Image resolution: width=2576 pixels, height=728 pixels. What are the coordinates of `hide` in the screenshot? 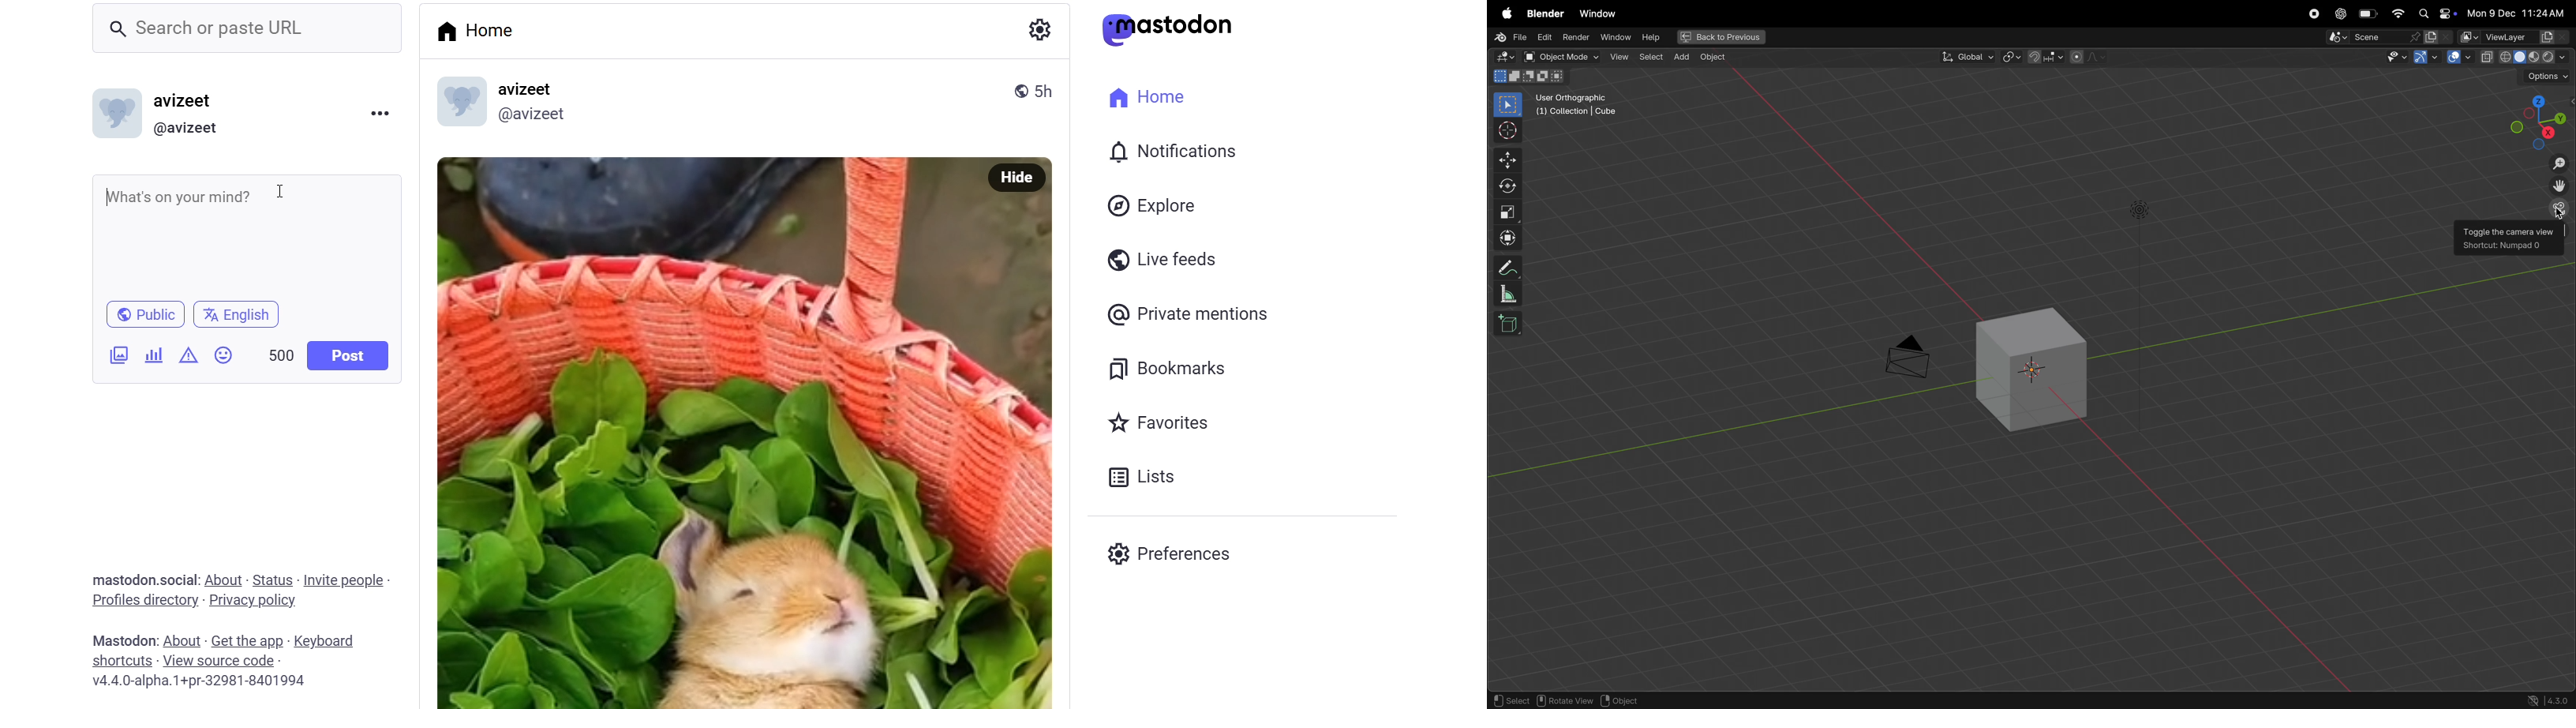 It's located at (1022, 176).